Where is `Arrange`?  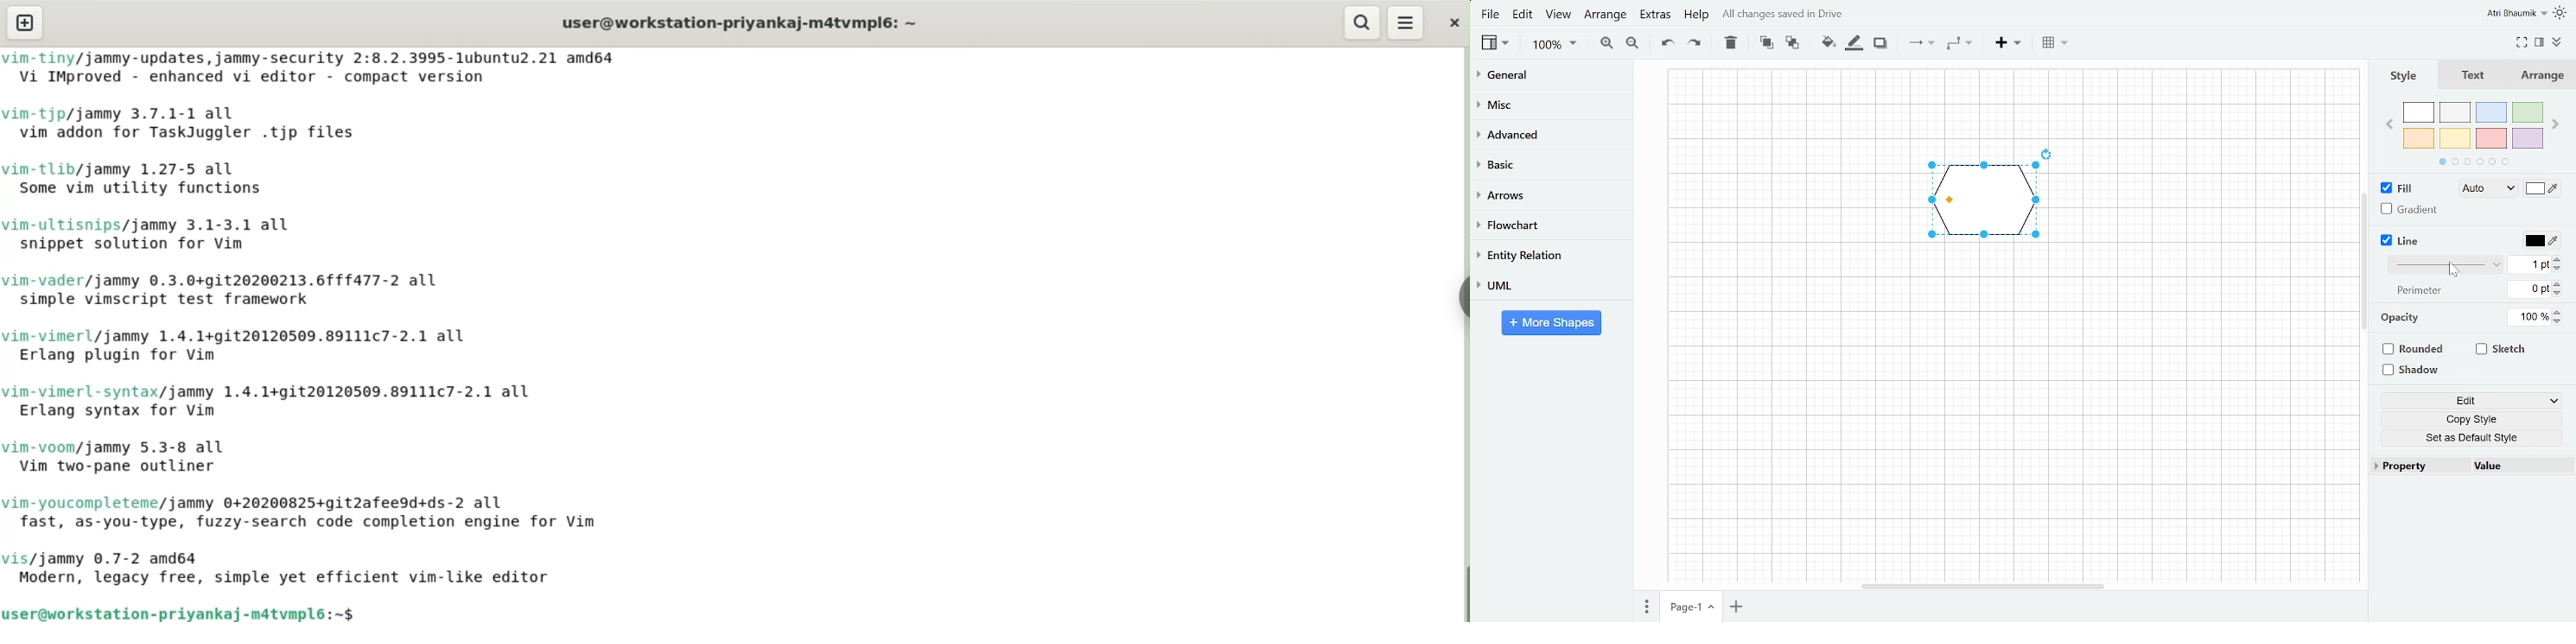
Arrange is located at coordinates (1606, 16).